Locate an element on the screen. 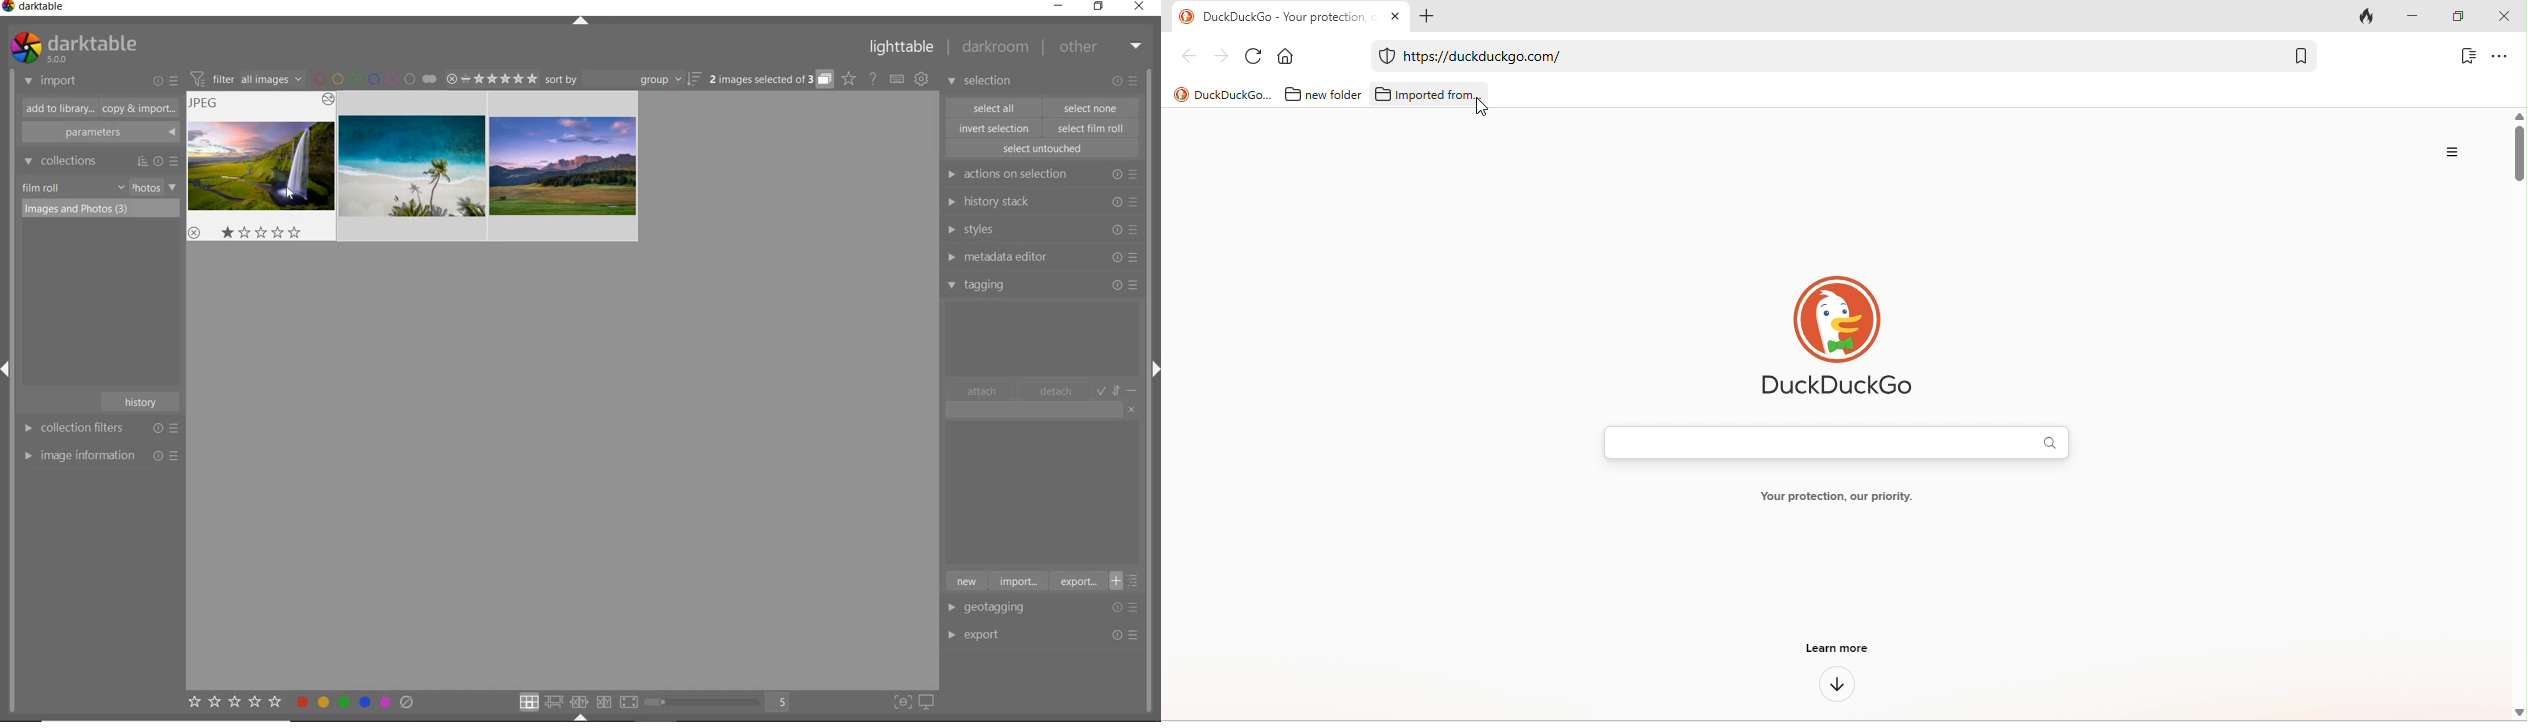 This screenshot has width=2548, height=728. lighttable is located at coordinates (902, 50).